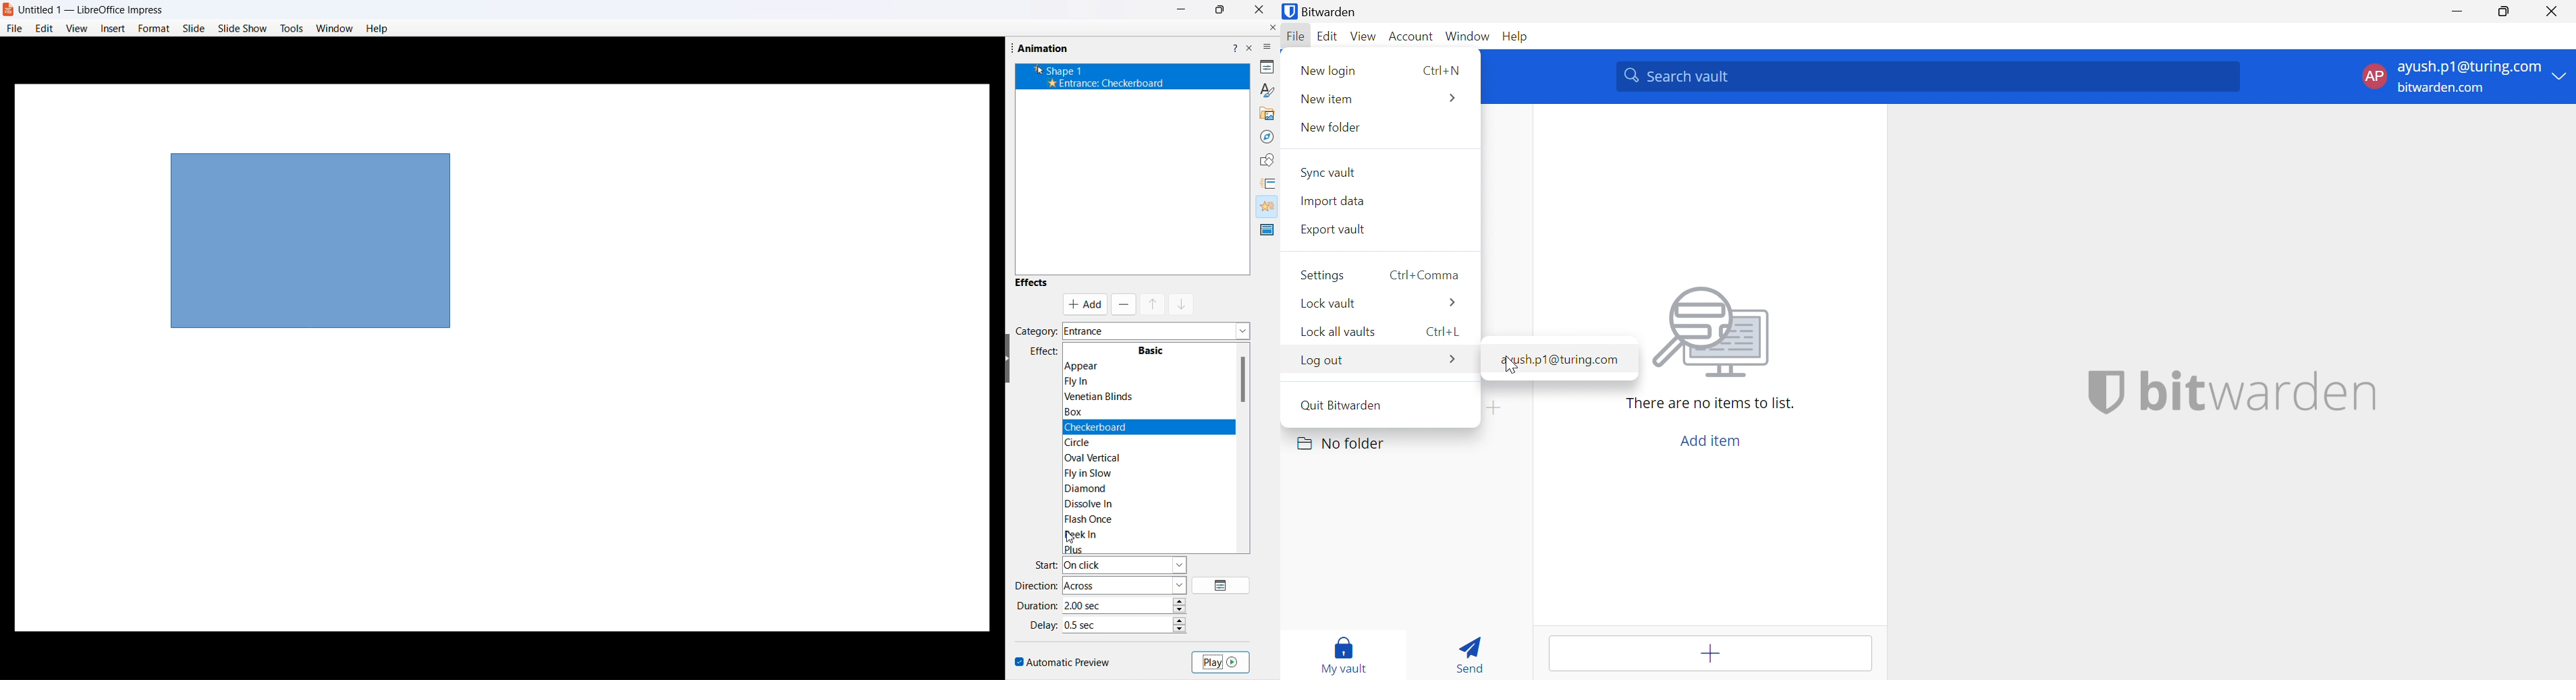  What do you see at coordinates (1094, 426) in the screenshot?
I see `checkerboard` at bounding box center [1094, 426].